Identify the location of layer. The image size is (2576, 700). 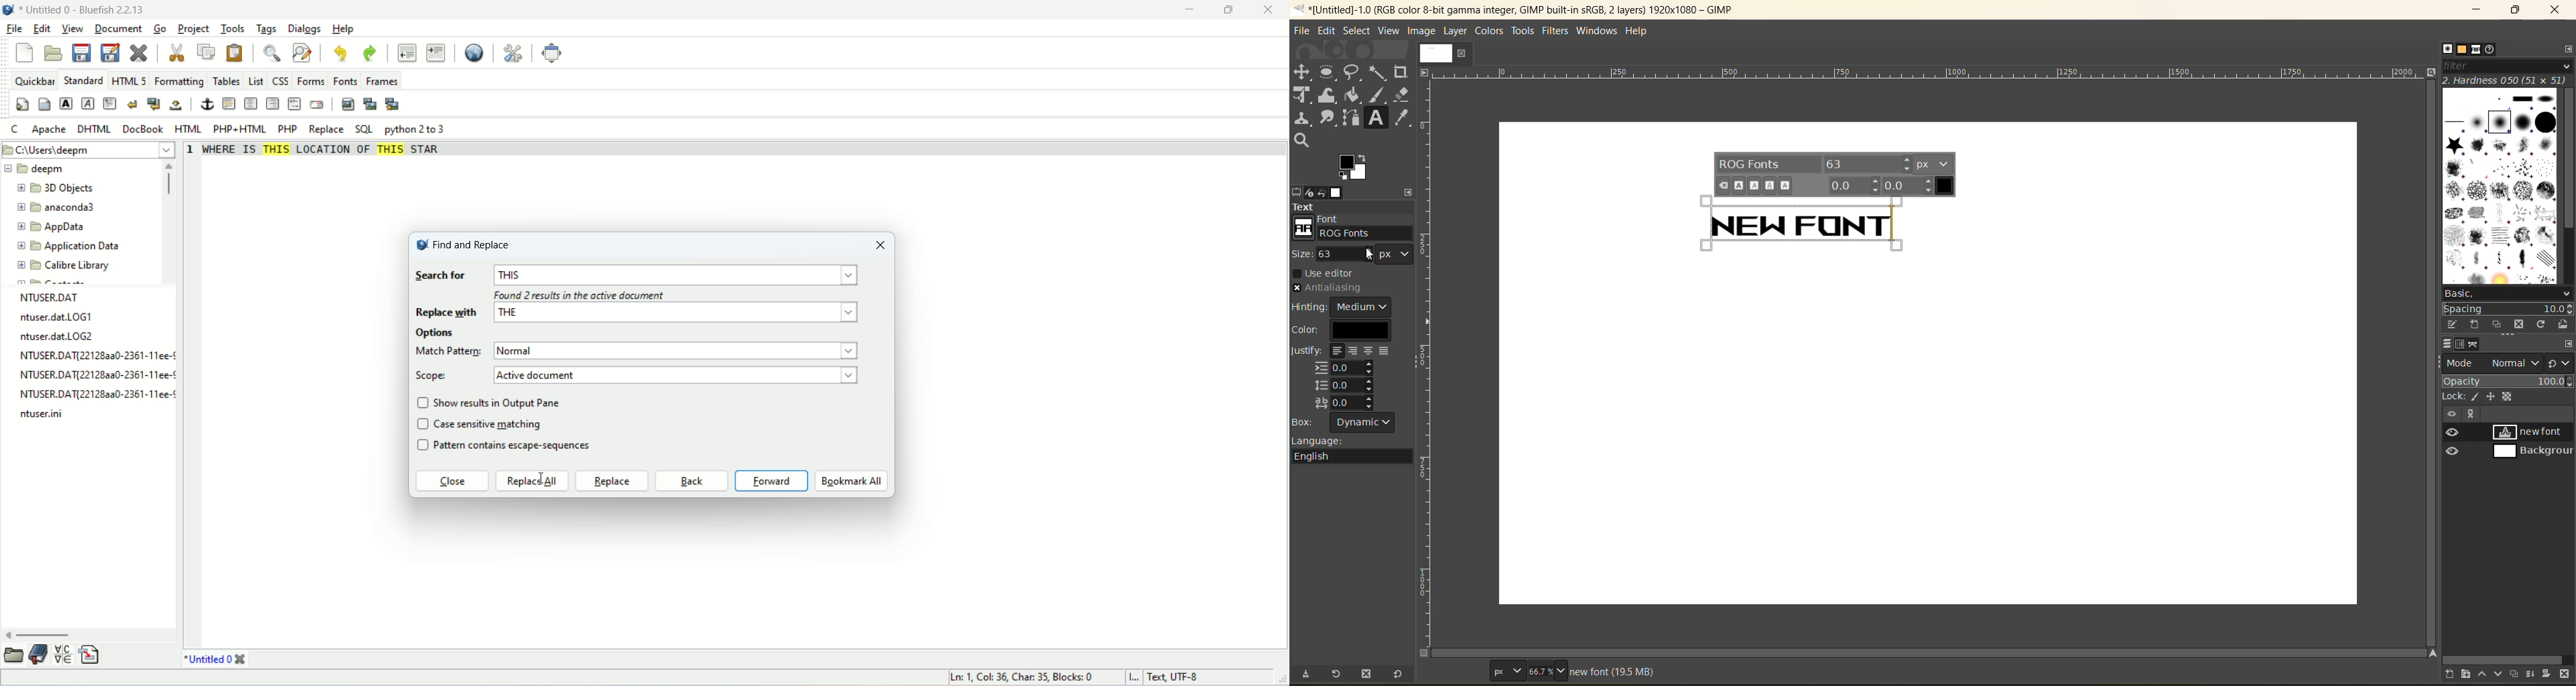
(1456, 31).